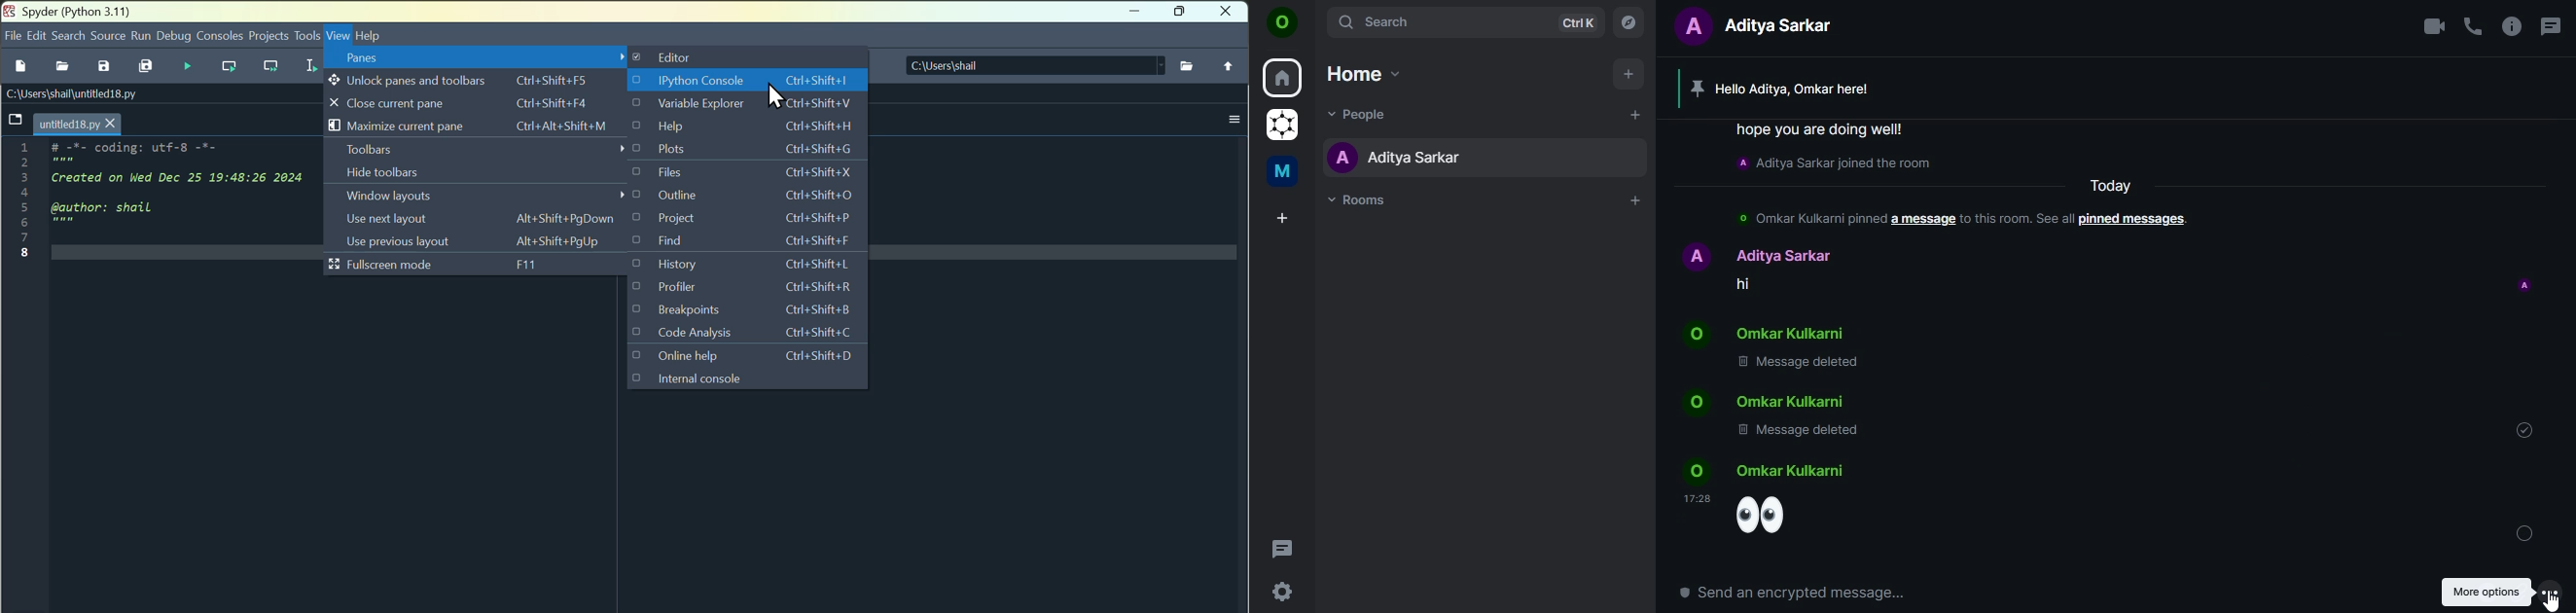 Image resolution: width=2576 pixels, height=616 pixels. Describe the element at coordinates (1283, 548) in the screenshot. I see `threads` at that location.